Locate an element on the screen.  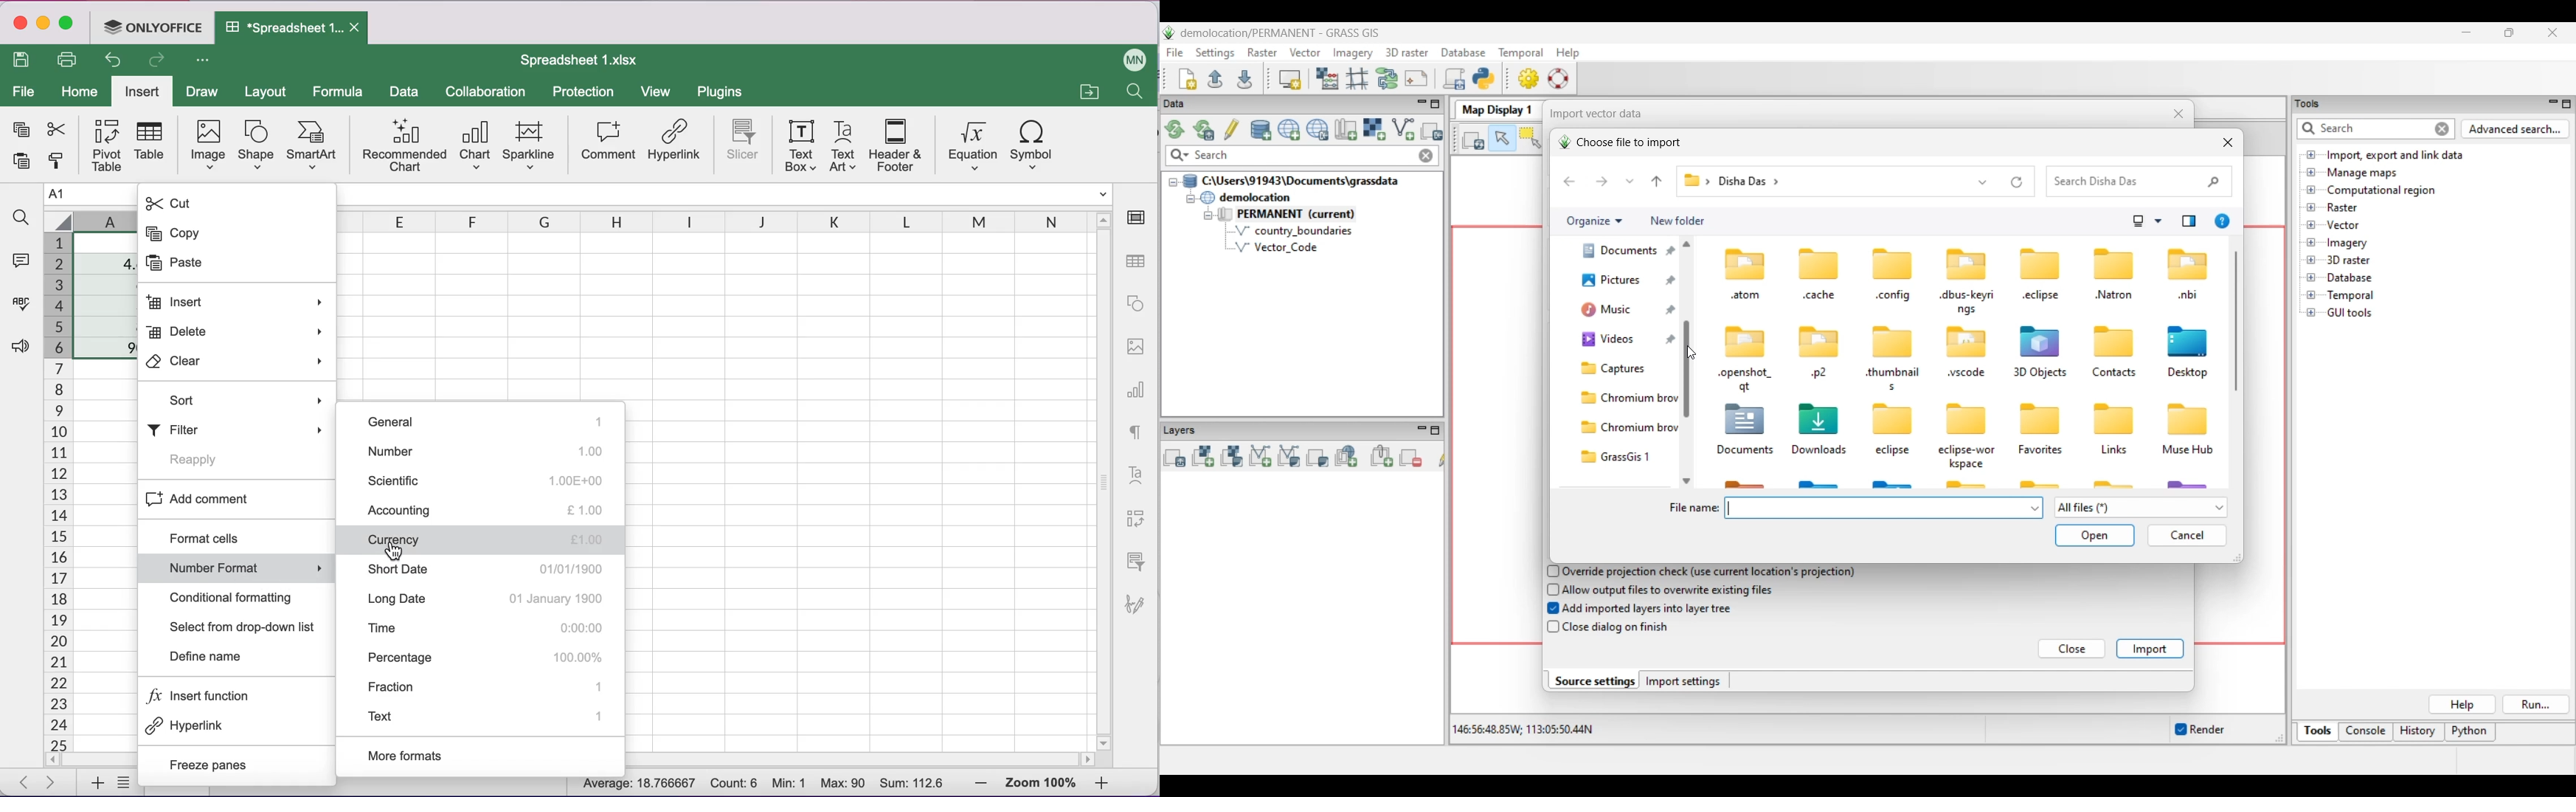
plugins is located at coordinates (721, 93).